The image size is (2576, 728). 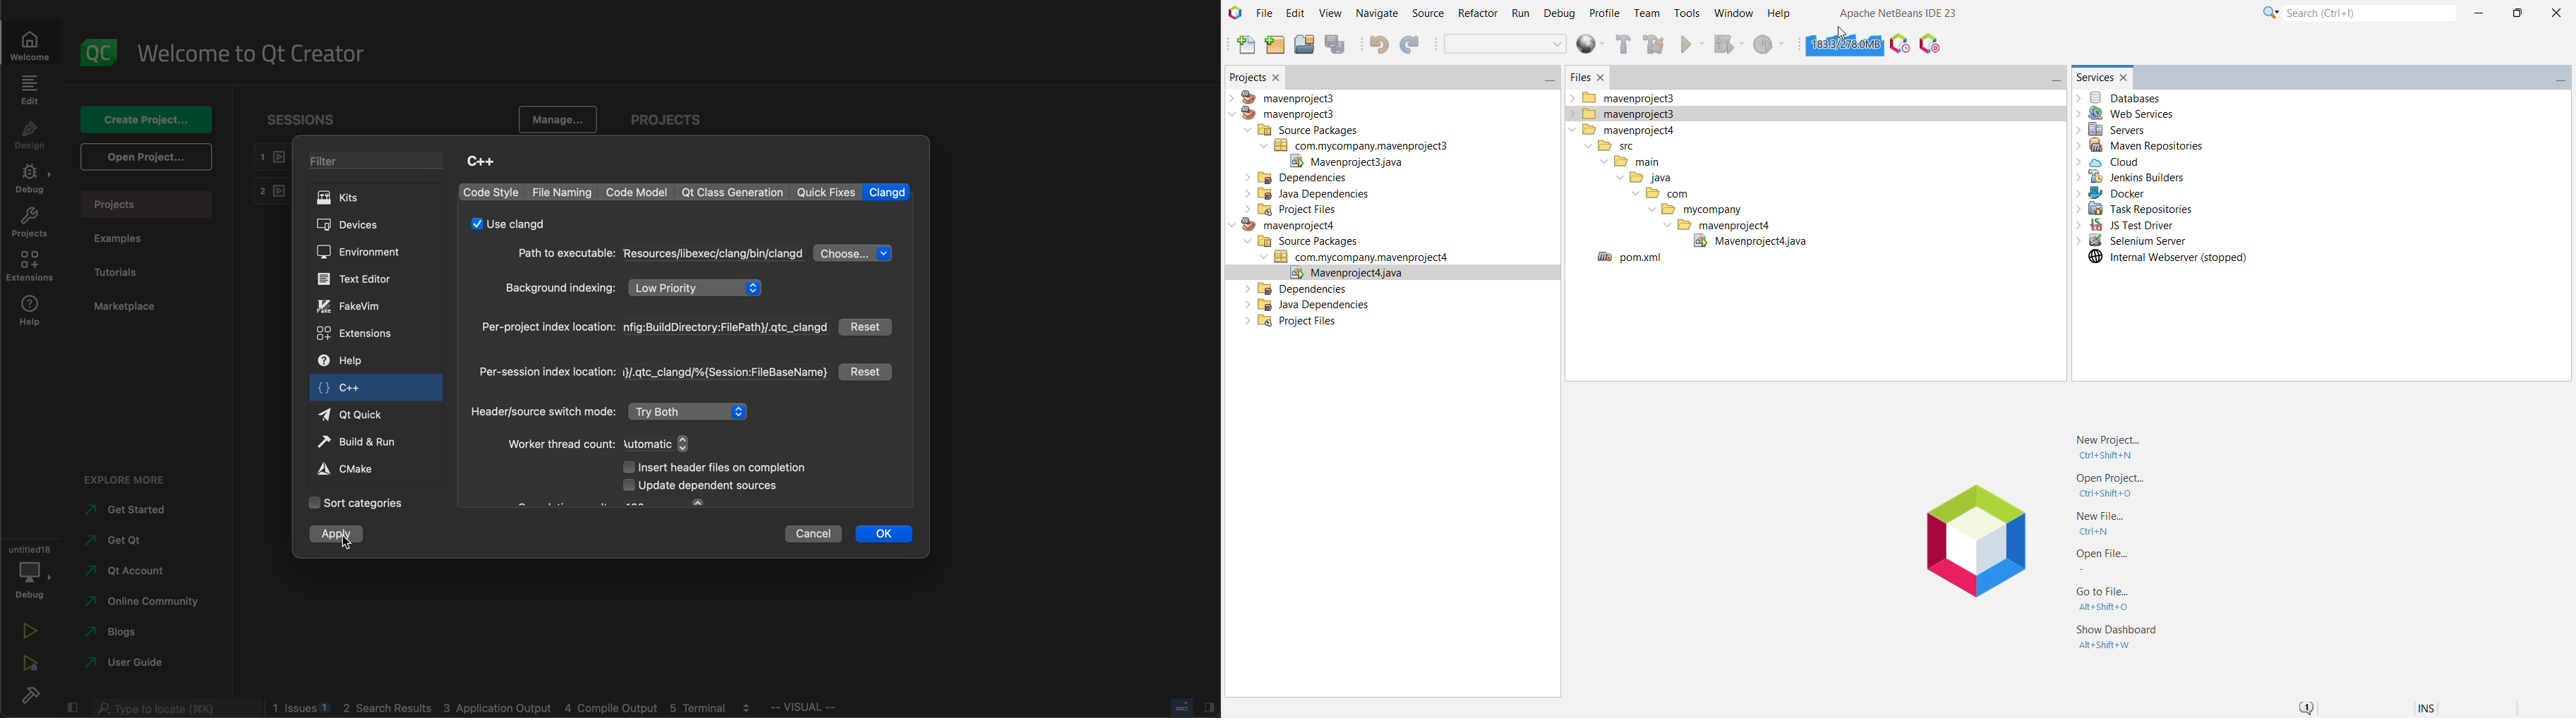 I want to click on extensions, so click(x=358, y=333).